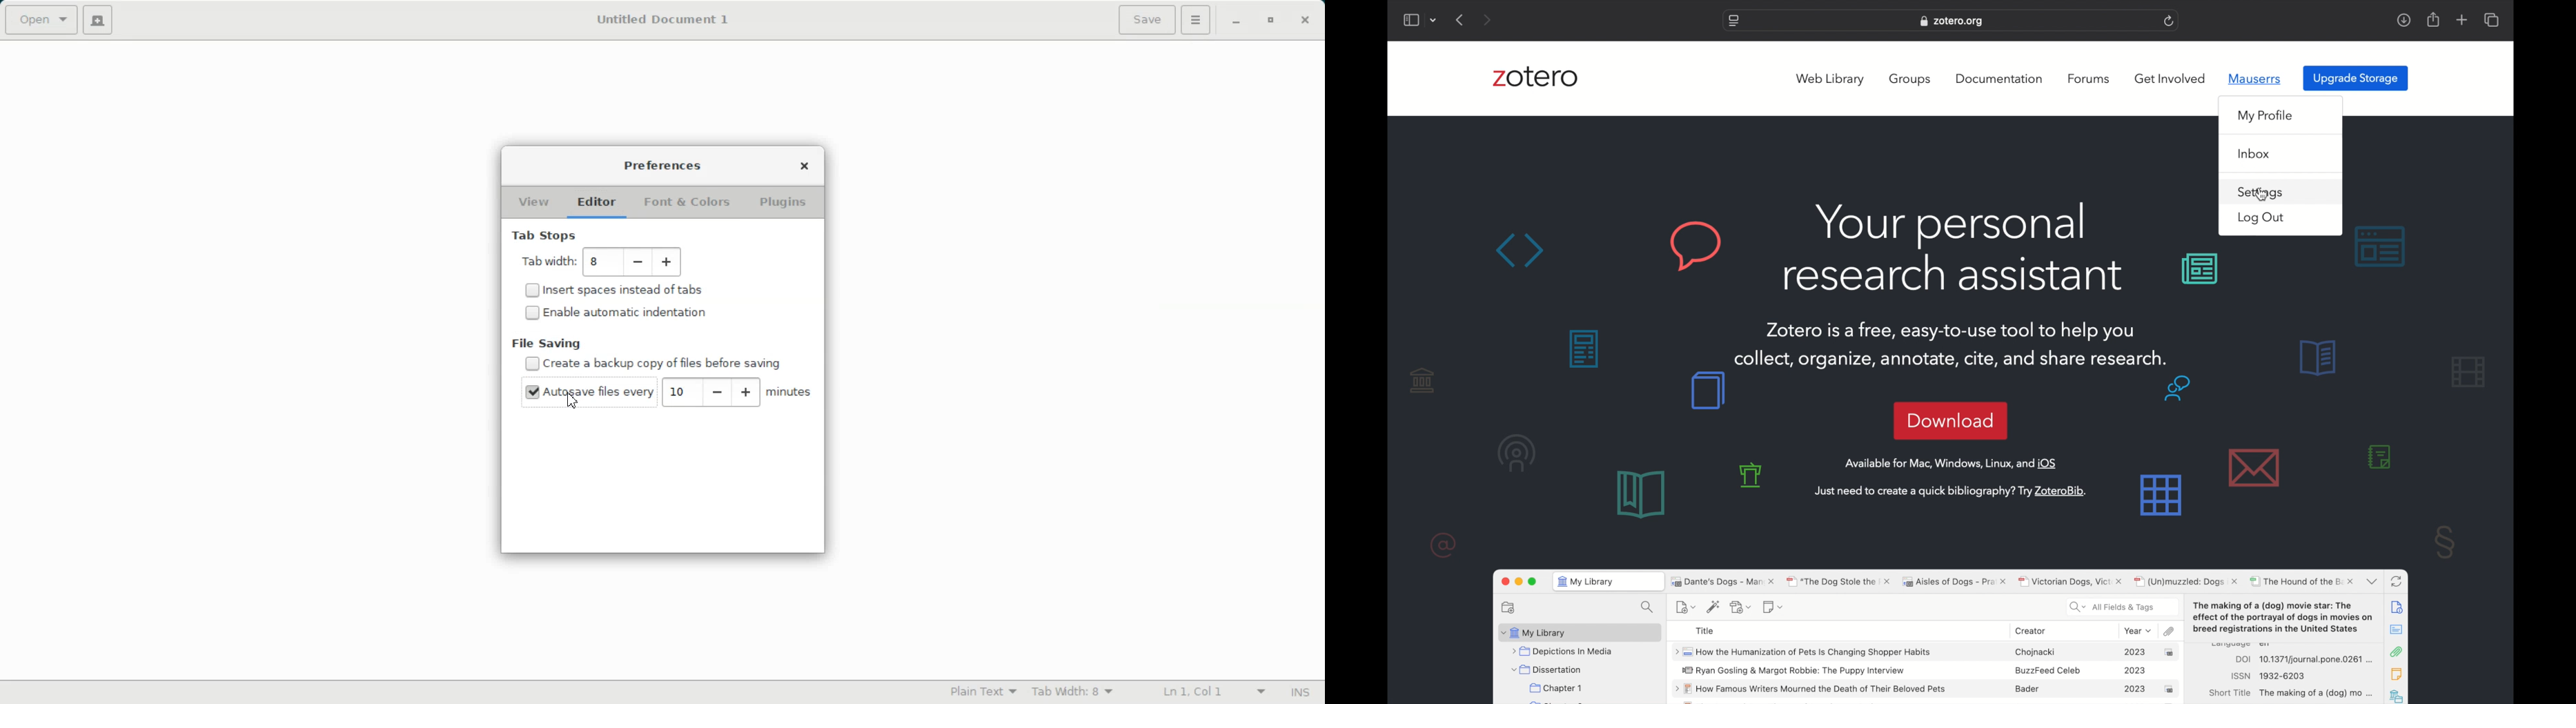 This screenshot has width=2576, height=728. I want to click on upgrade storage, so click(2356, 79).